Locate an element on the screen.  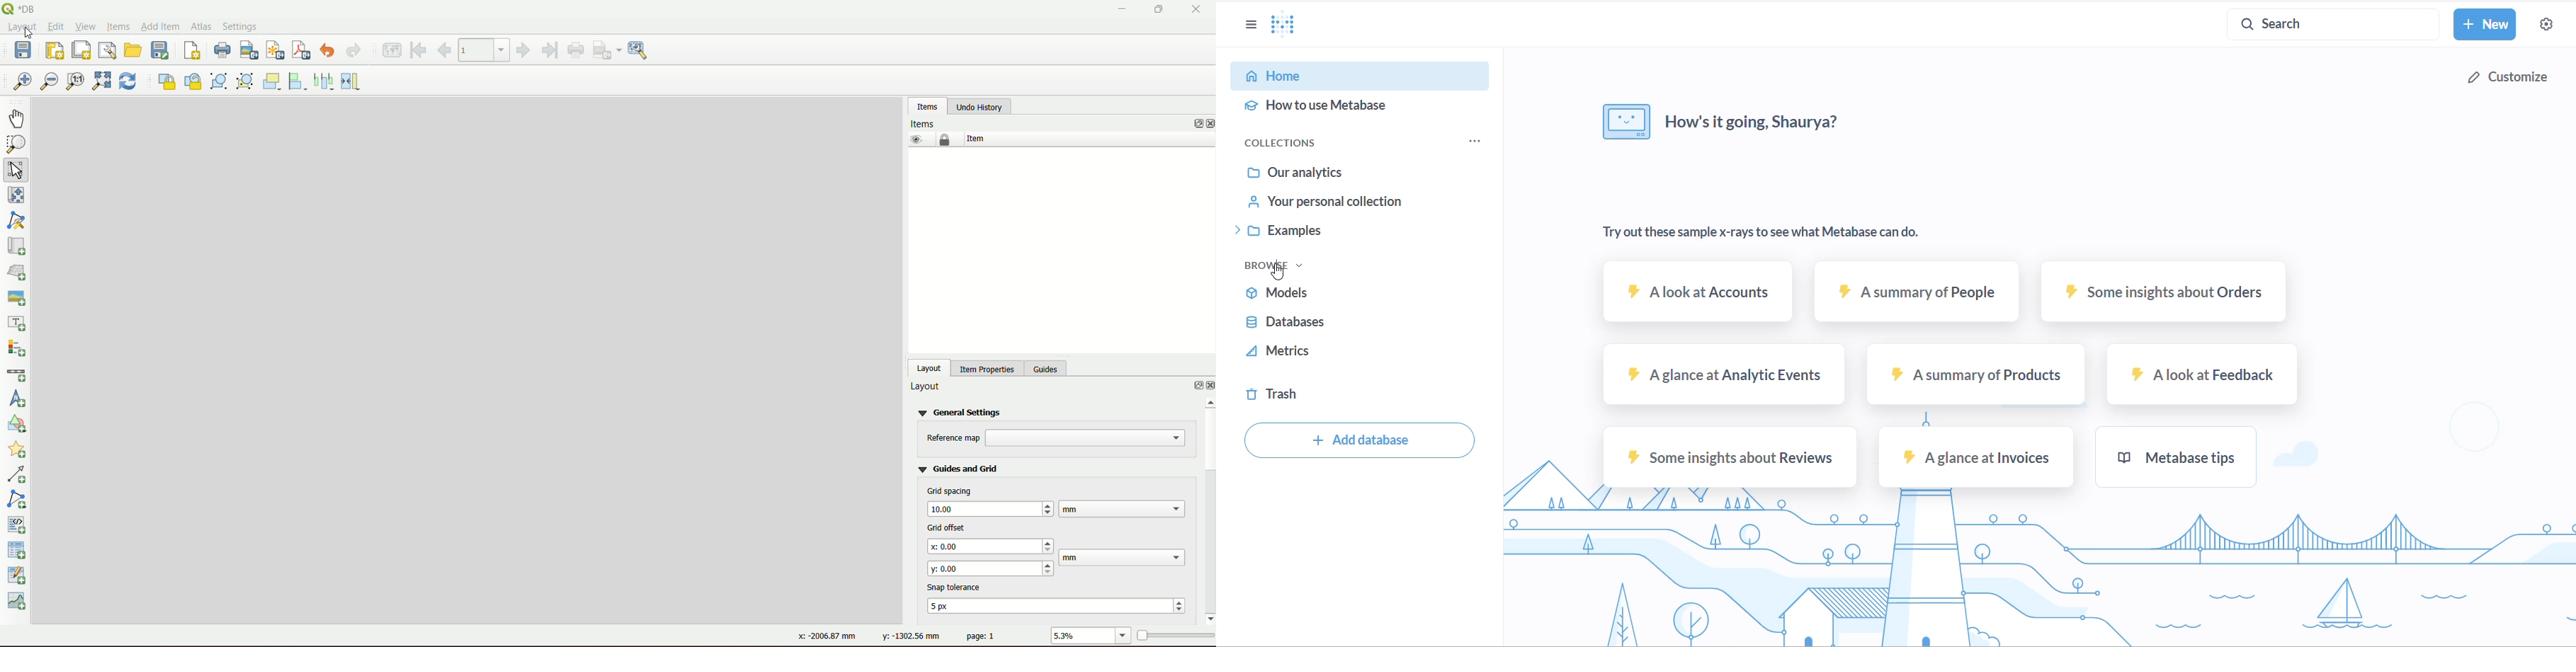
how's it going, Shaurya? is located at coordinates (1744, 124).